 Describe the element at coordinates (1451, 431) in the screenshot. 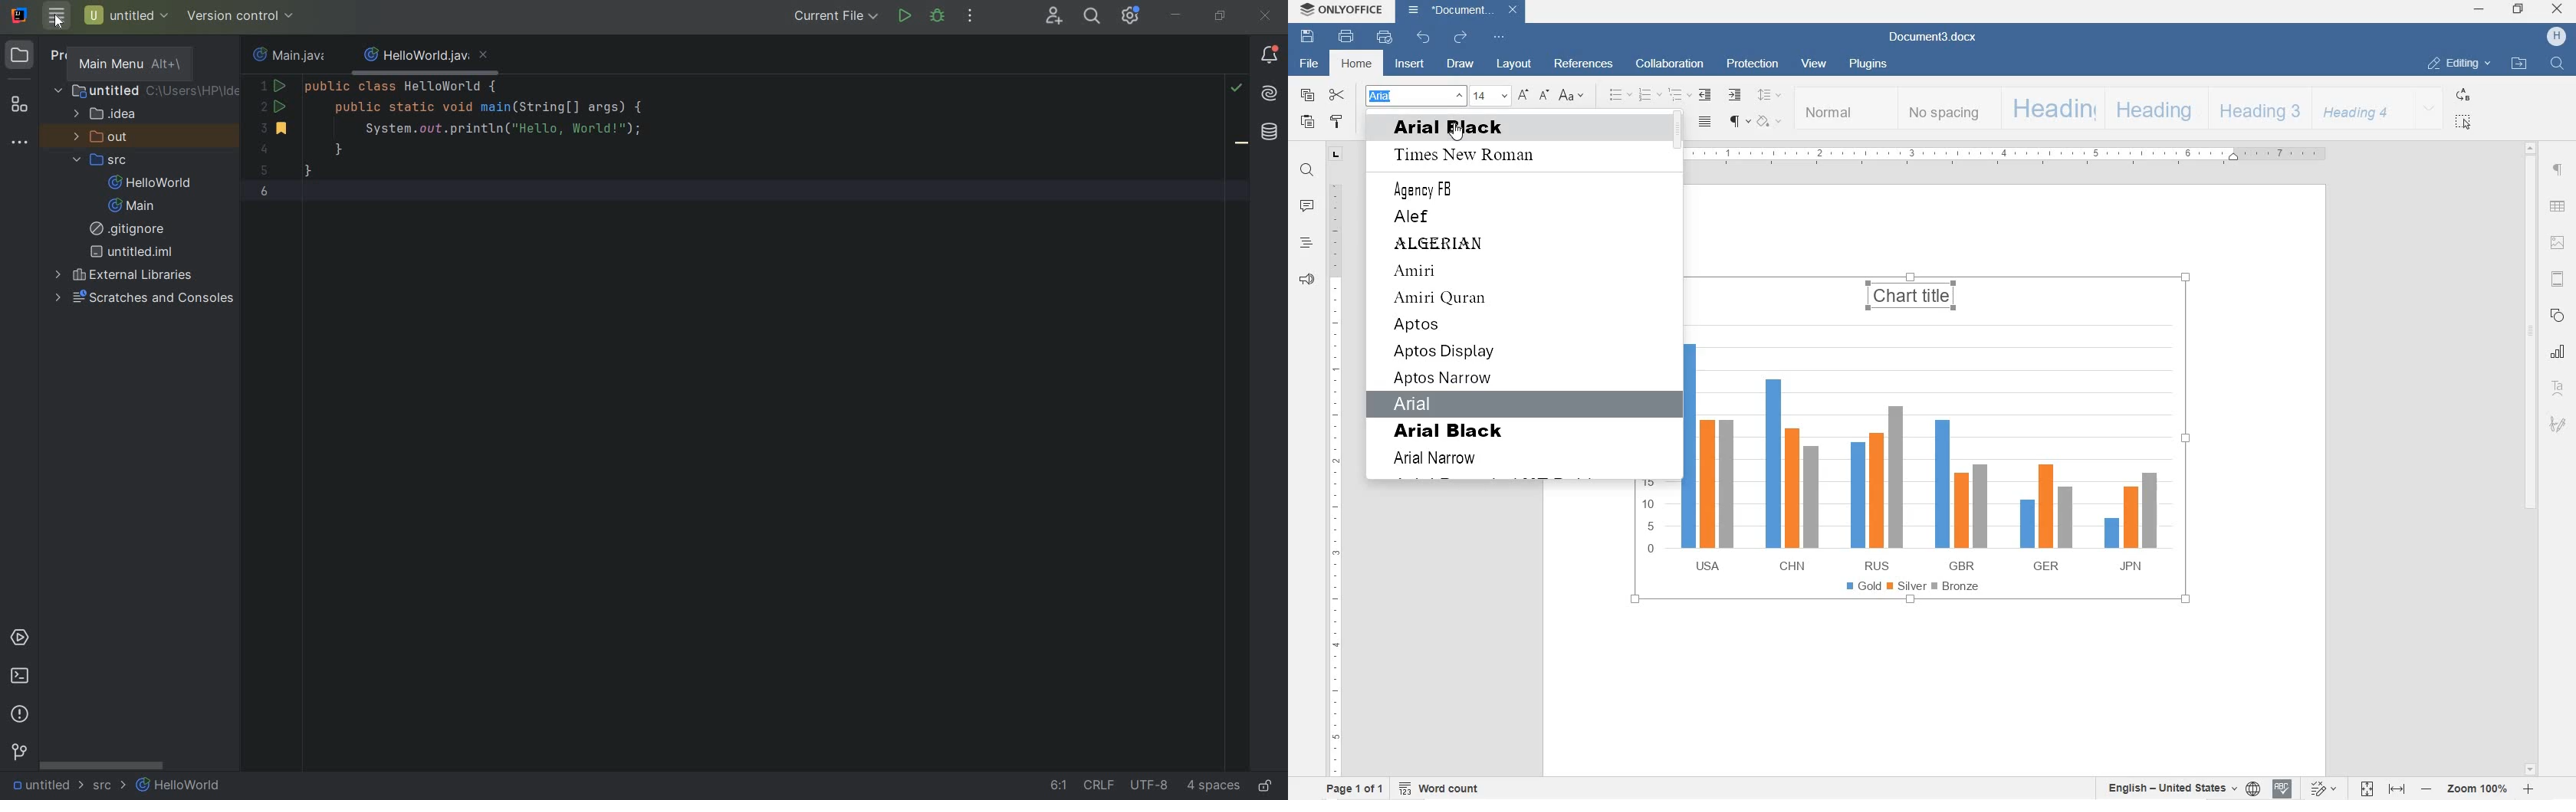

I see `ARIAL BLACK` at that location.